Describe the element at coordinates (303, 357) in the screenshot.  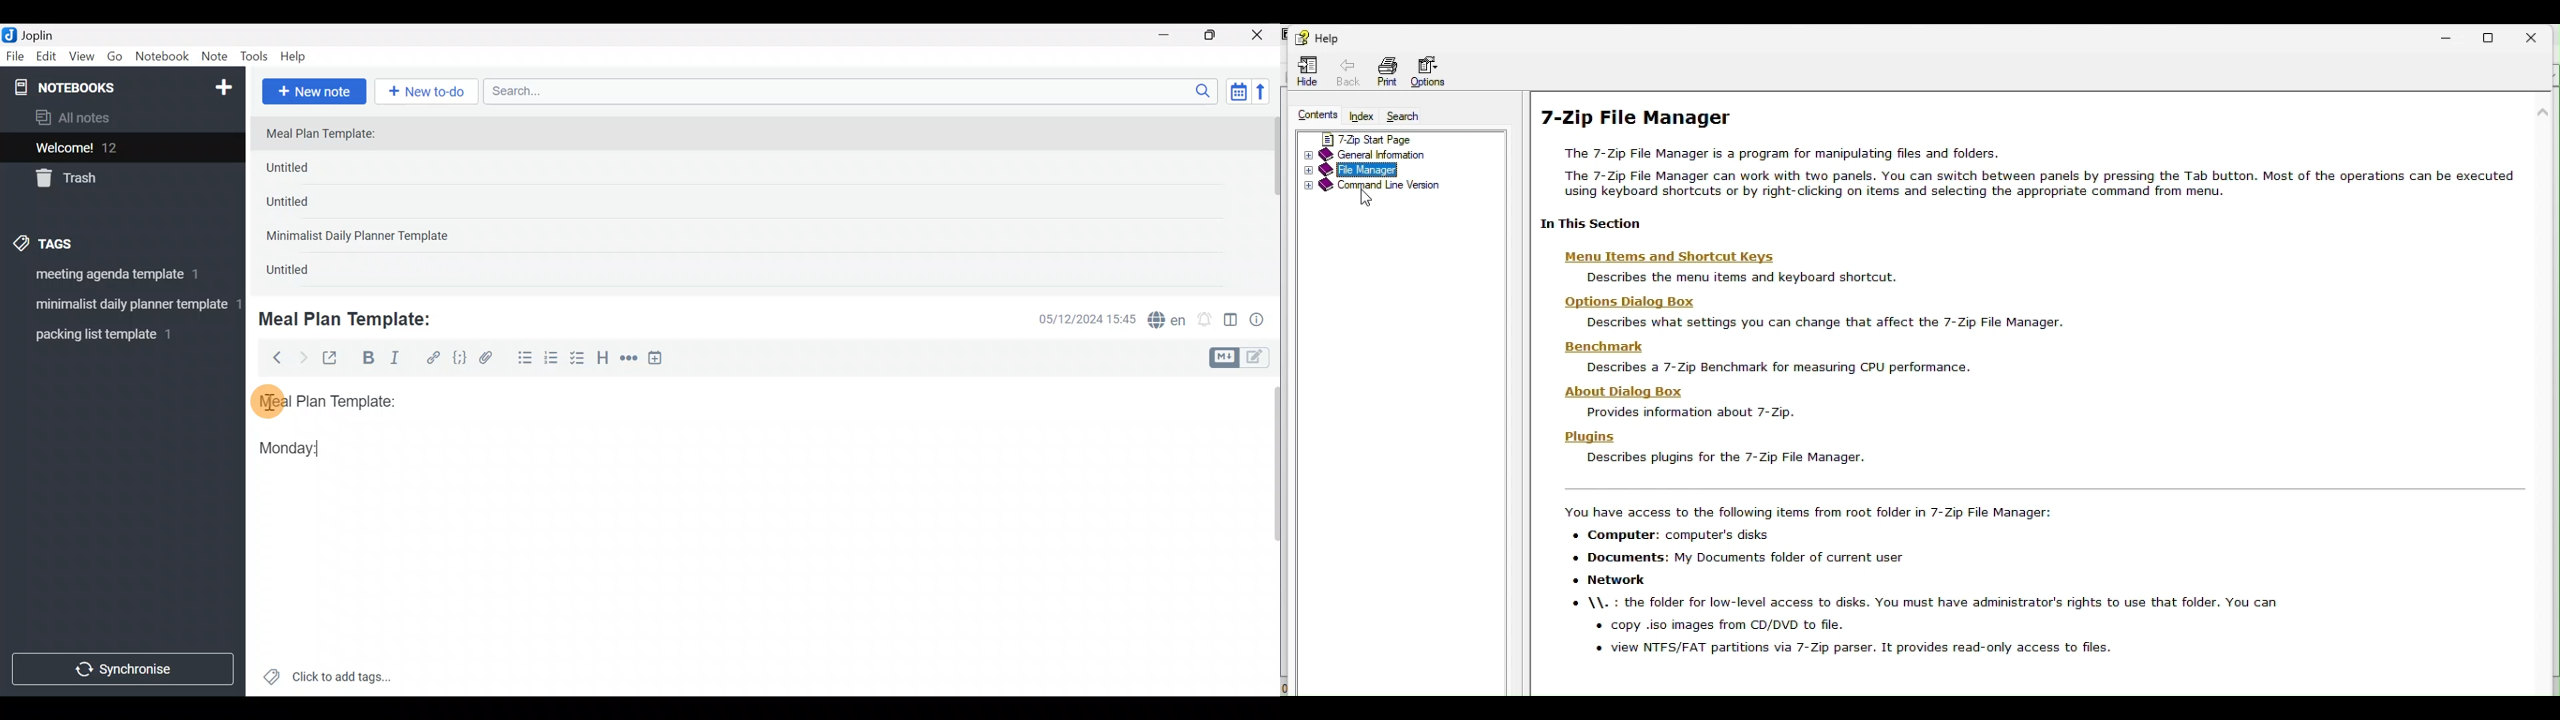
I see `Forward` at that location.